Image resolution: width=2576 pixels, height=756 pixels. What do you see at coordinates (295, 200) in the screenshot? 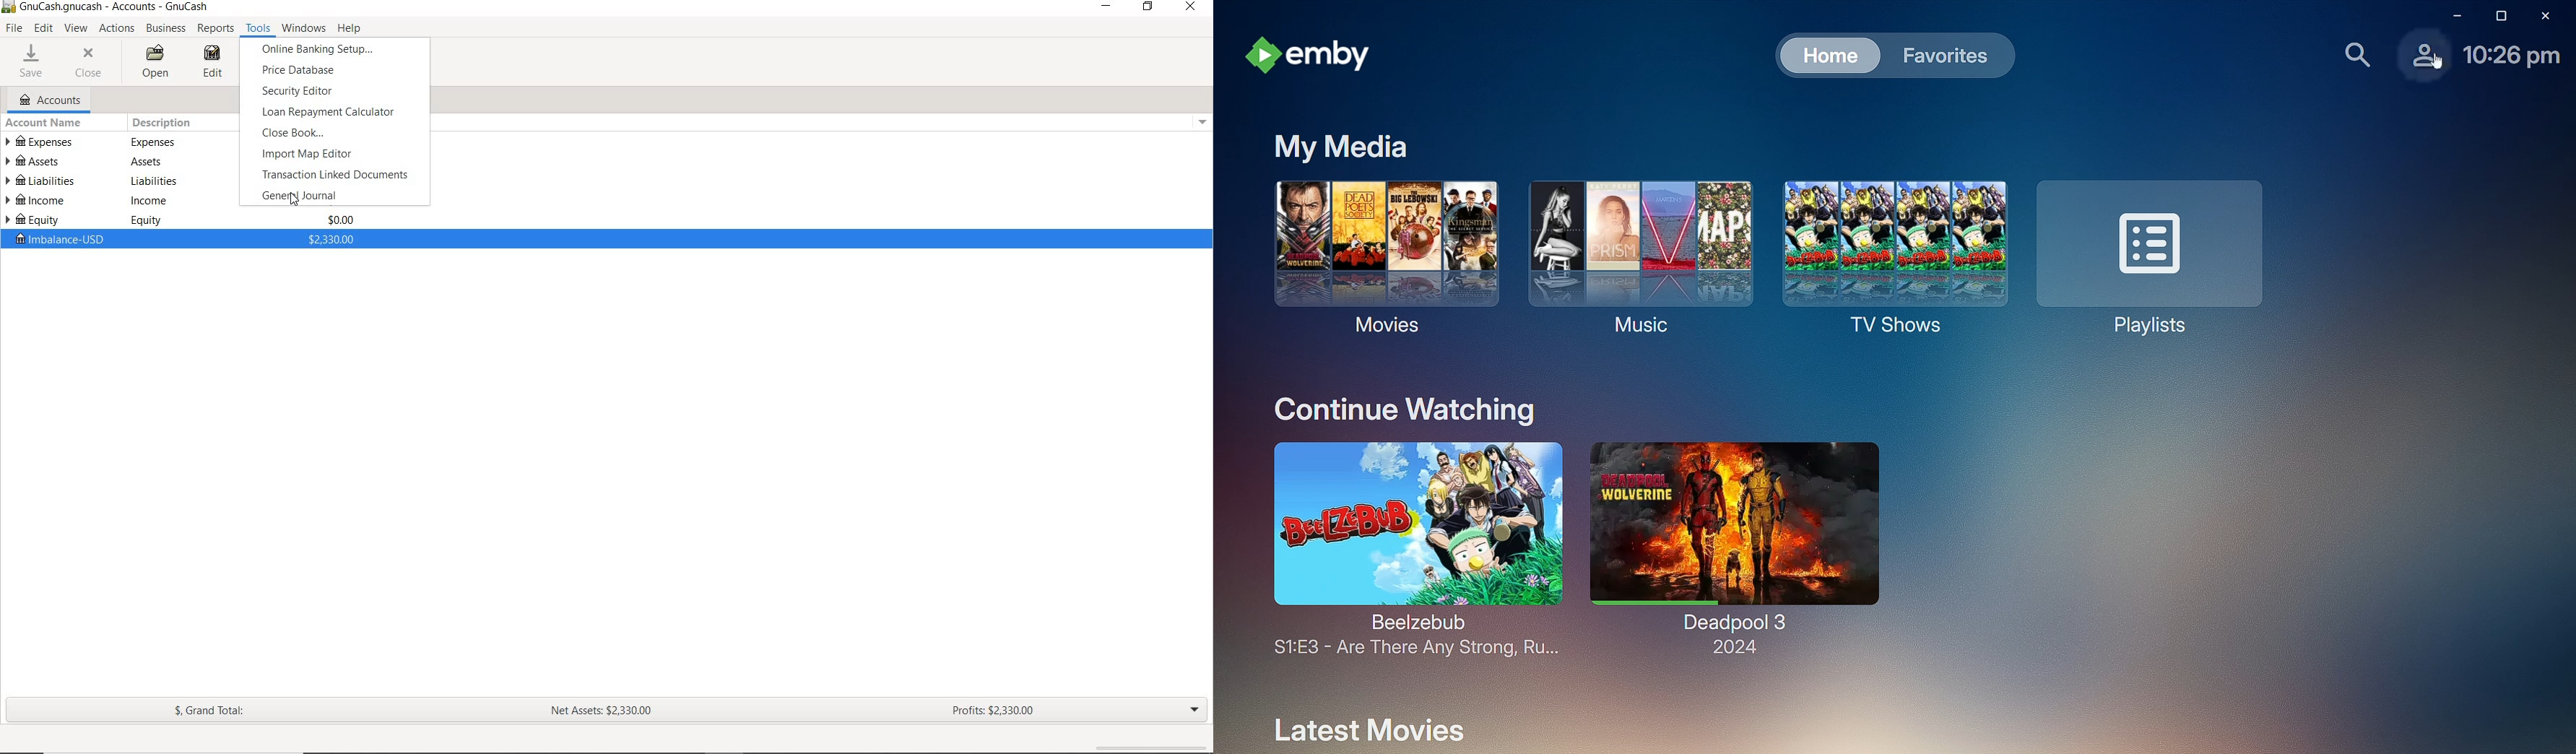
I see `Cursor` at bounding box center [295, 200].